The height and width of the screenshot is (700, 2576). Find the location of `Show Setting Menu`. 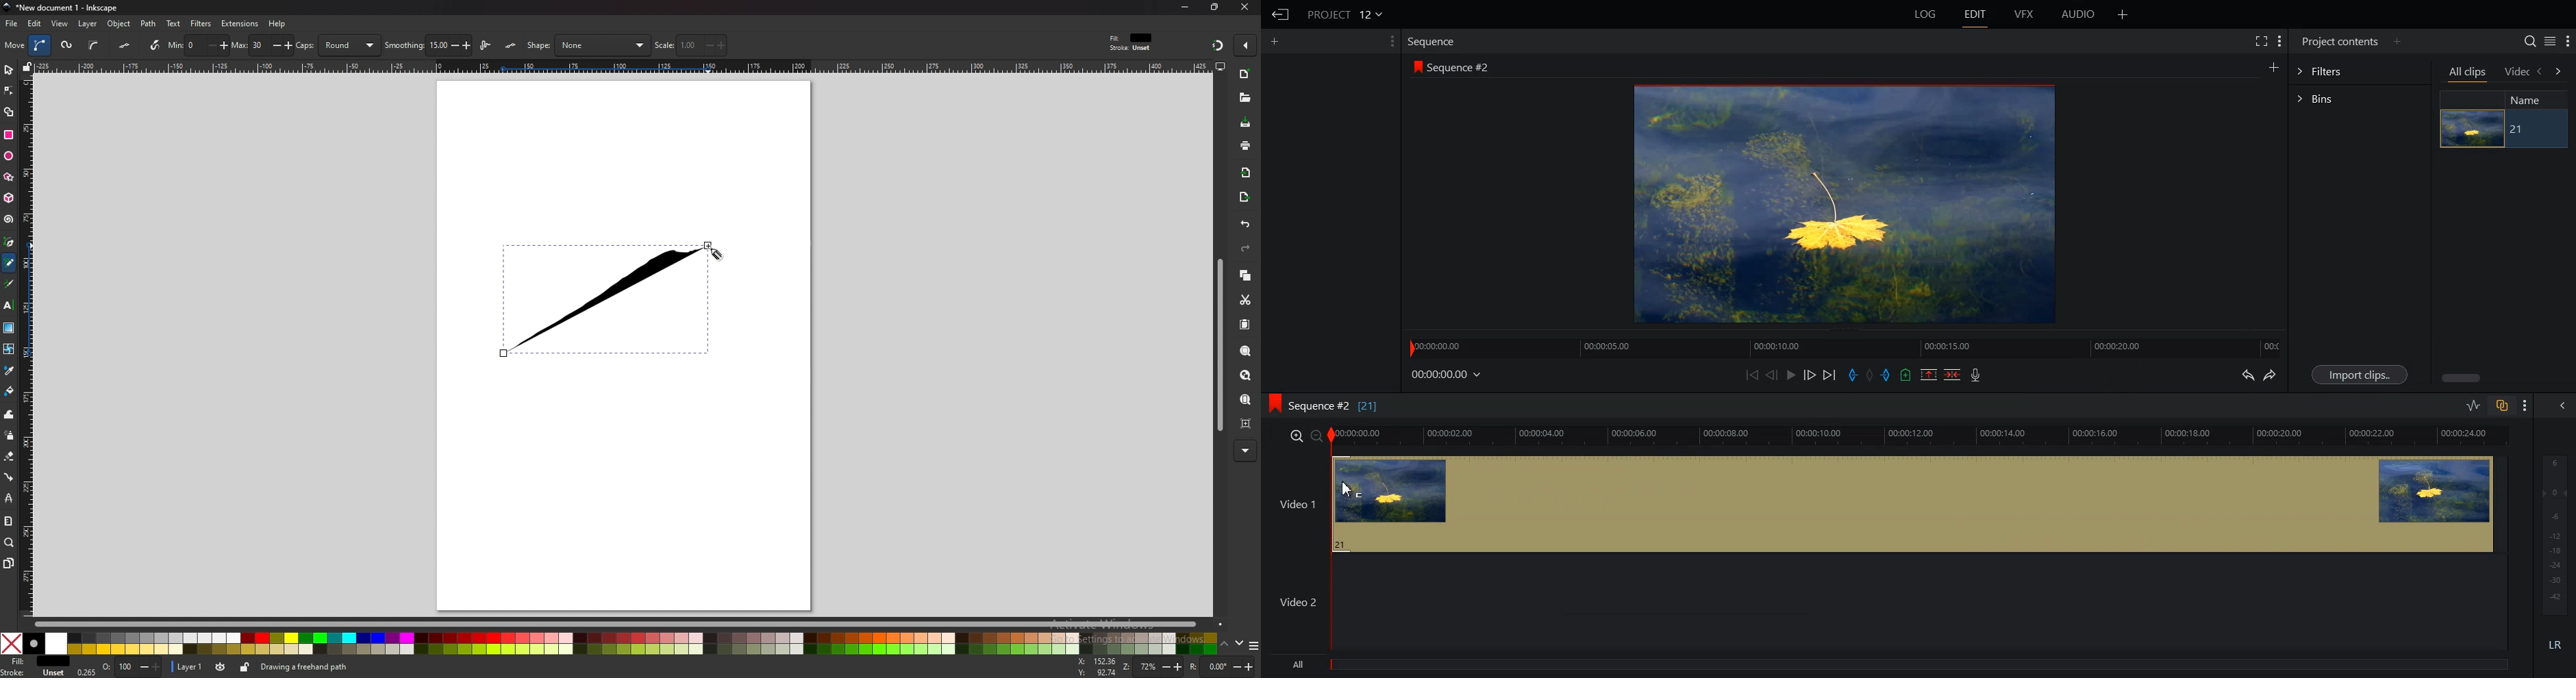

Show Setting Menu is located at coordinates (2280, 42).